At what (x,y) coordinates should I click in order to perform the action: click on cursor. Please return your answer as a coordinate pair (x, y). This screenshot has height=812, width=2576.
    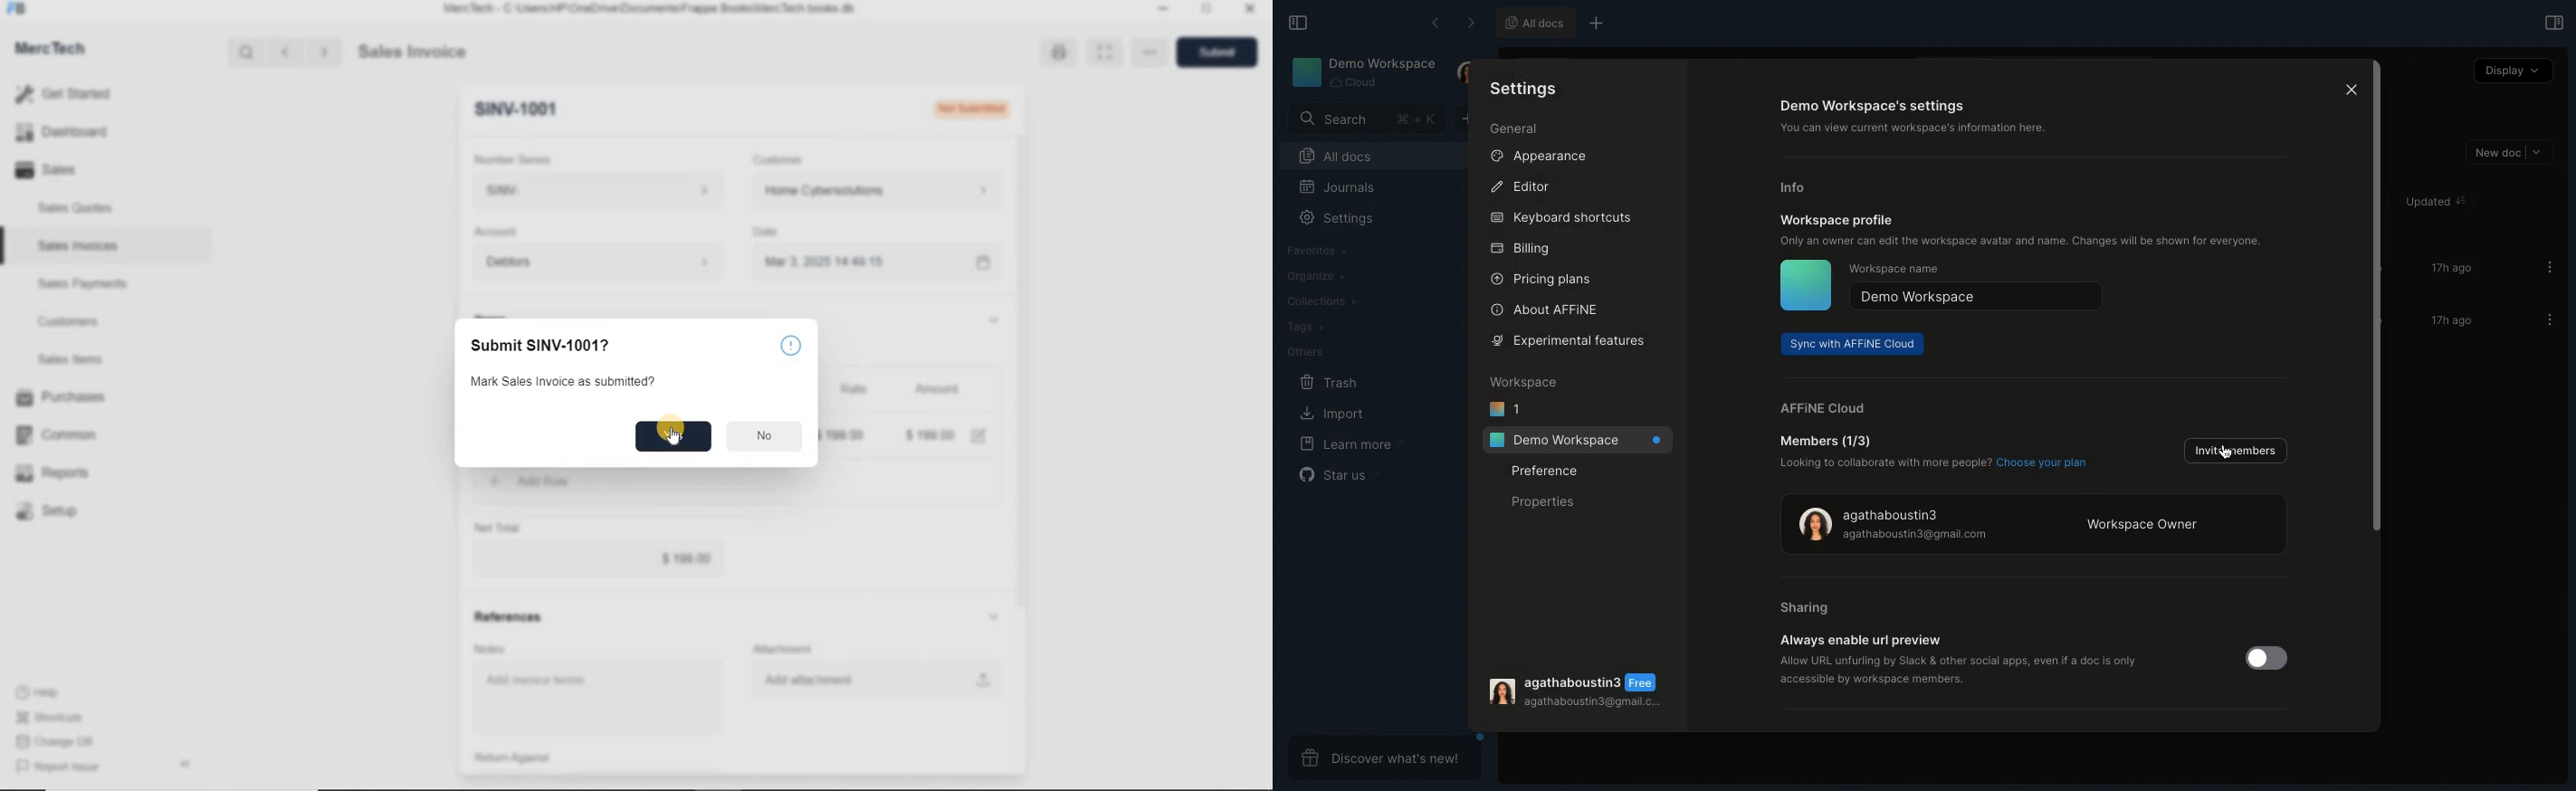
    Looking at the image, I should click on (677, 439).